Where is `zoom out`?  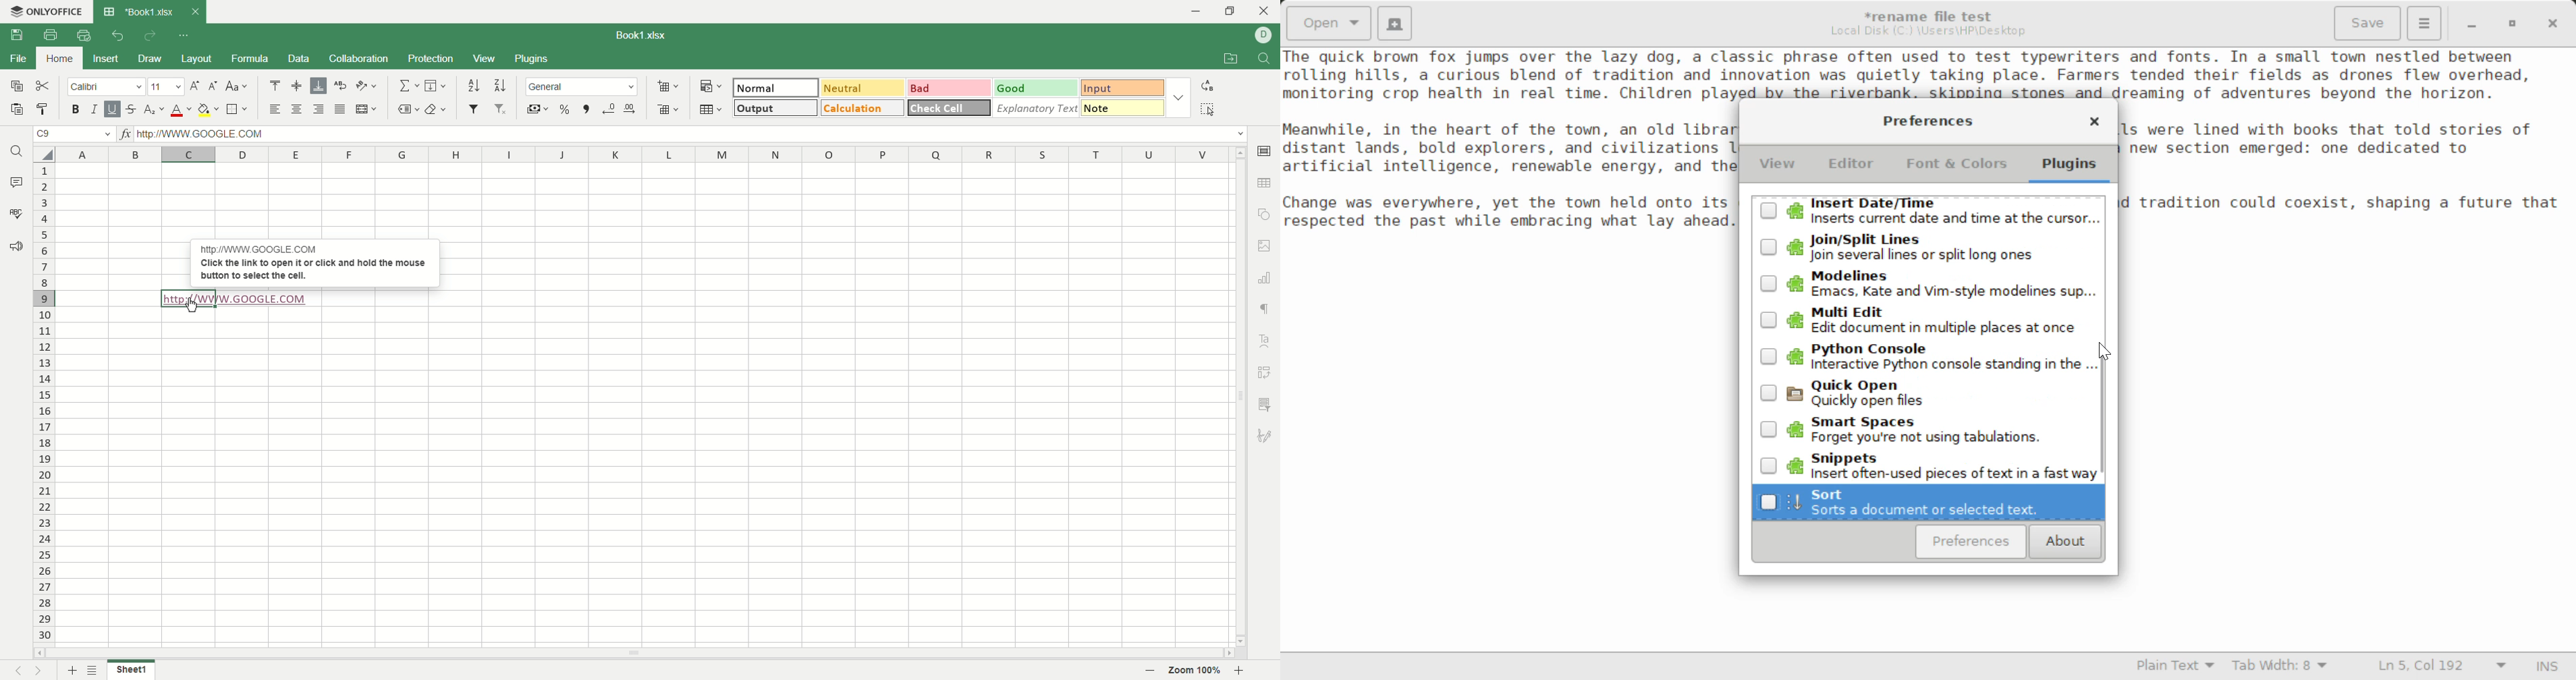
zoom out is located at coordinates (1151, 671).